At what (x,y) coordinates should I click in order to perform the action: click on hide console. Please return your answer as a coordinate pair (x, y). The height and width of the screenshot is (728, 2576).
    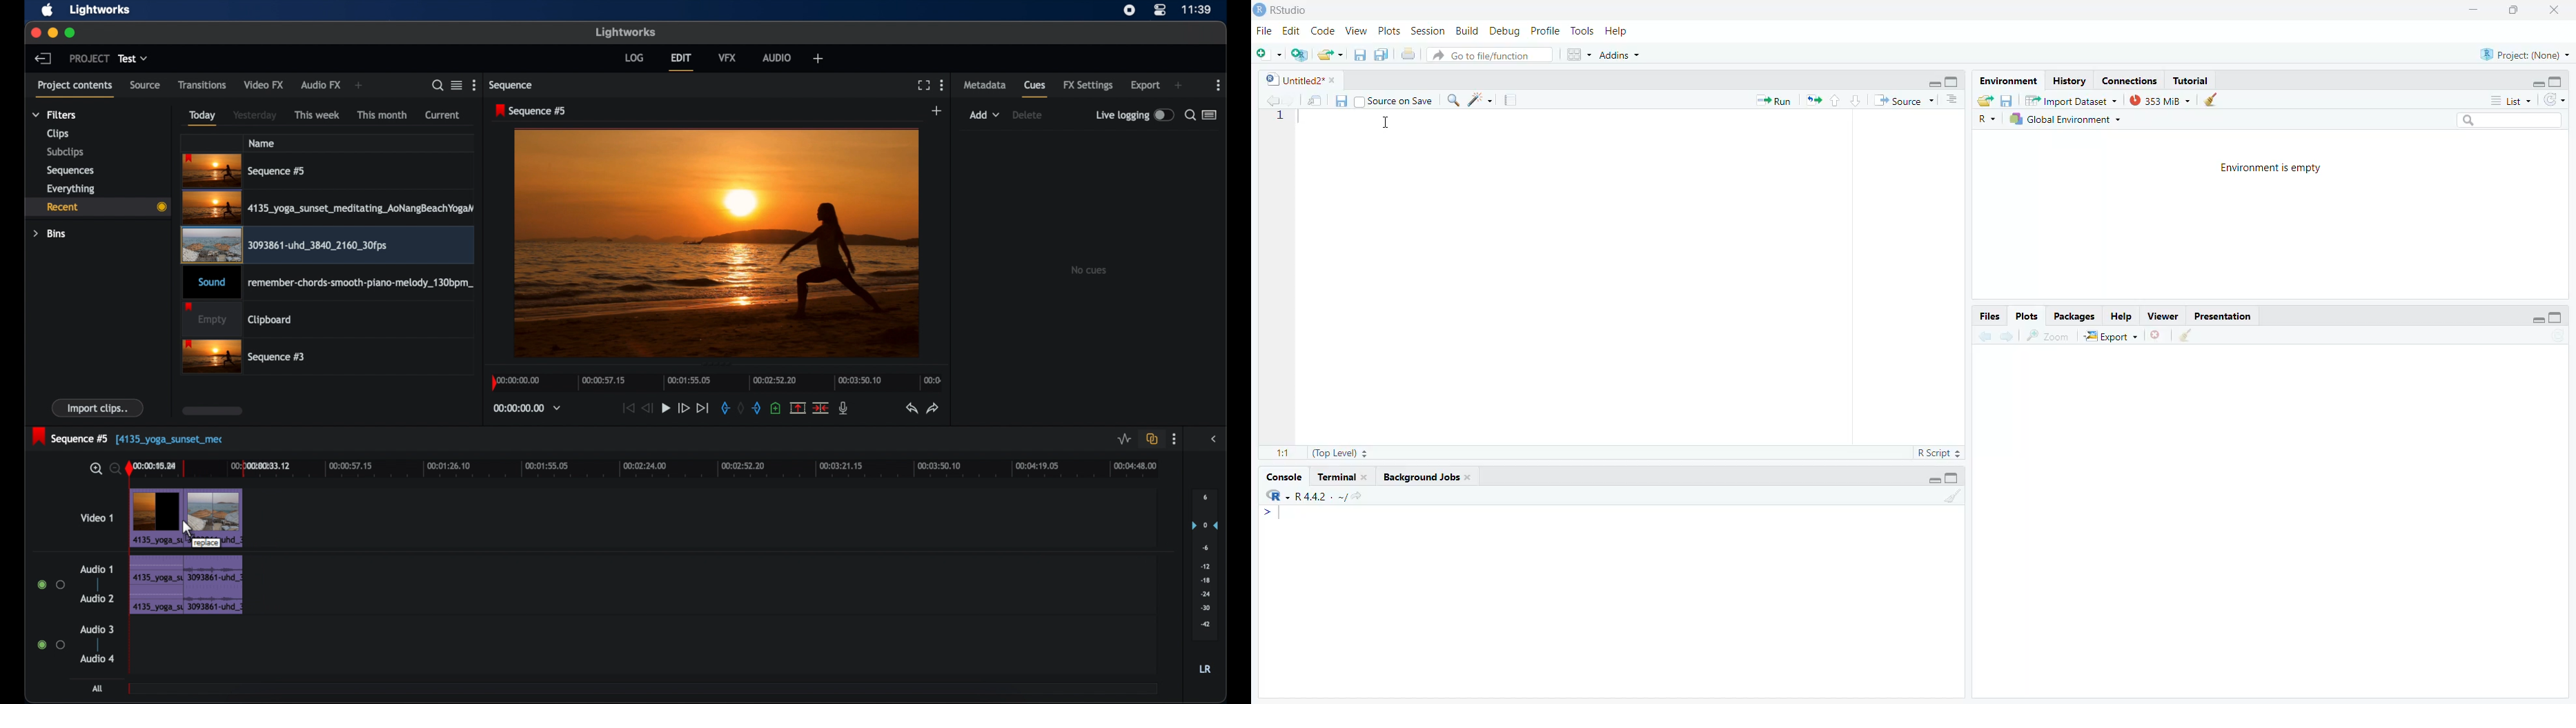
    Looking at the image, I should click on (1952, 81).